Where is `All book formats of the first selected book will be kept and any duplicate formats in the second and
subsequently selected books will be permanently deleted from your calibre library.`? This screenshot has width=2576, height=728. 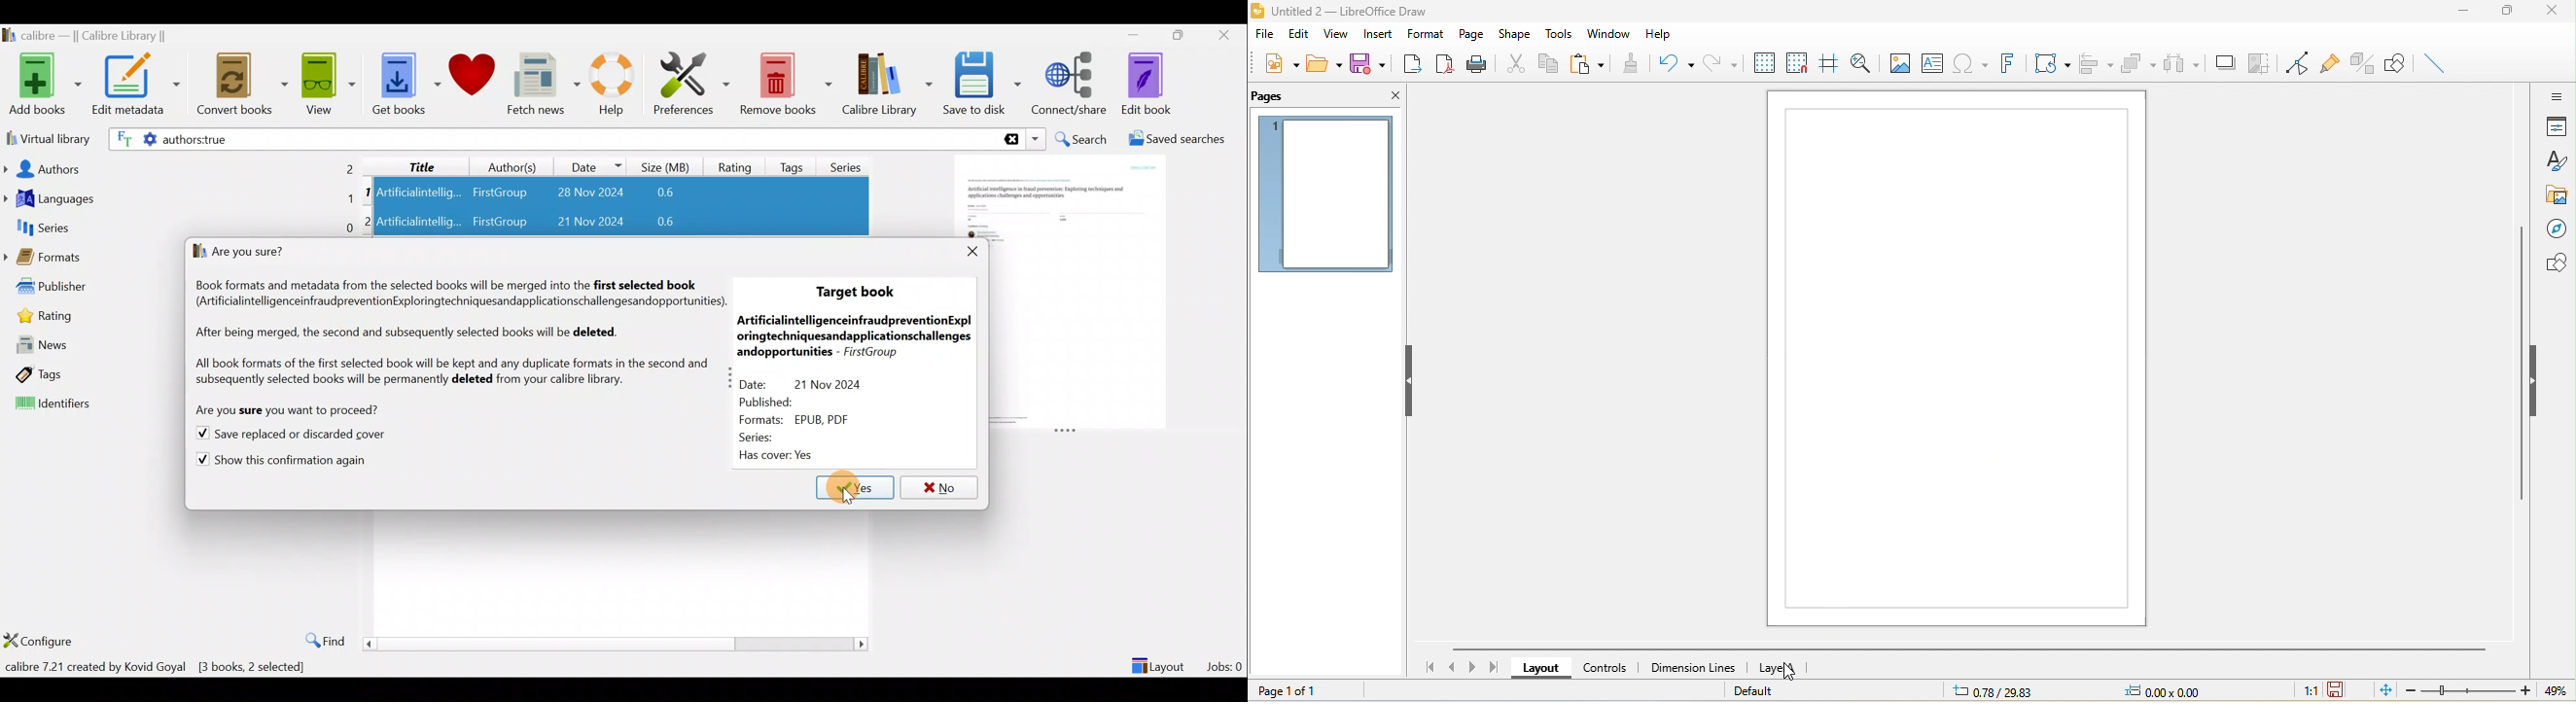 All book formats of the first selected book will be kept and any duplicate formats in the second and
subsequently selected books will be permanently deleted from your calibre library. is located at coordinates (451, 374).